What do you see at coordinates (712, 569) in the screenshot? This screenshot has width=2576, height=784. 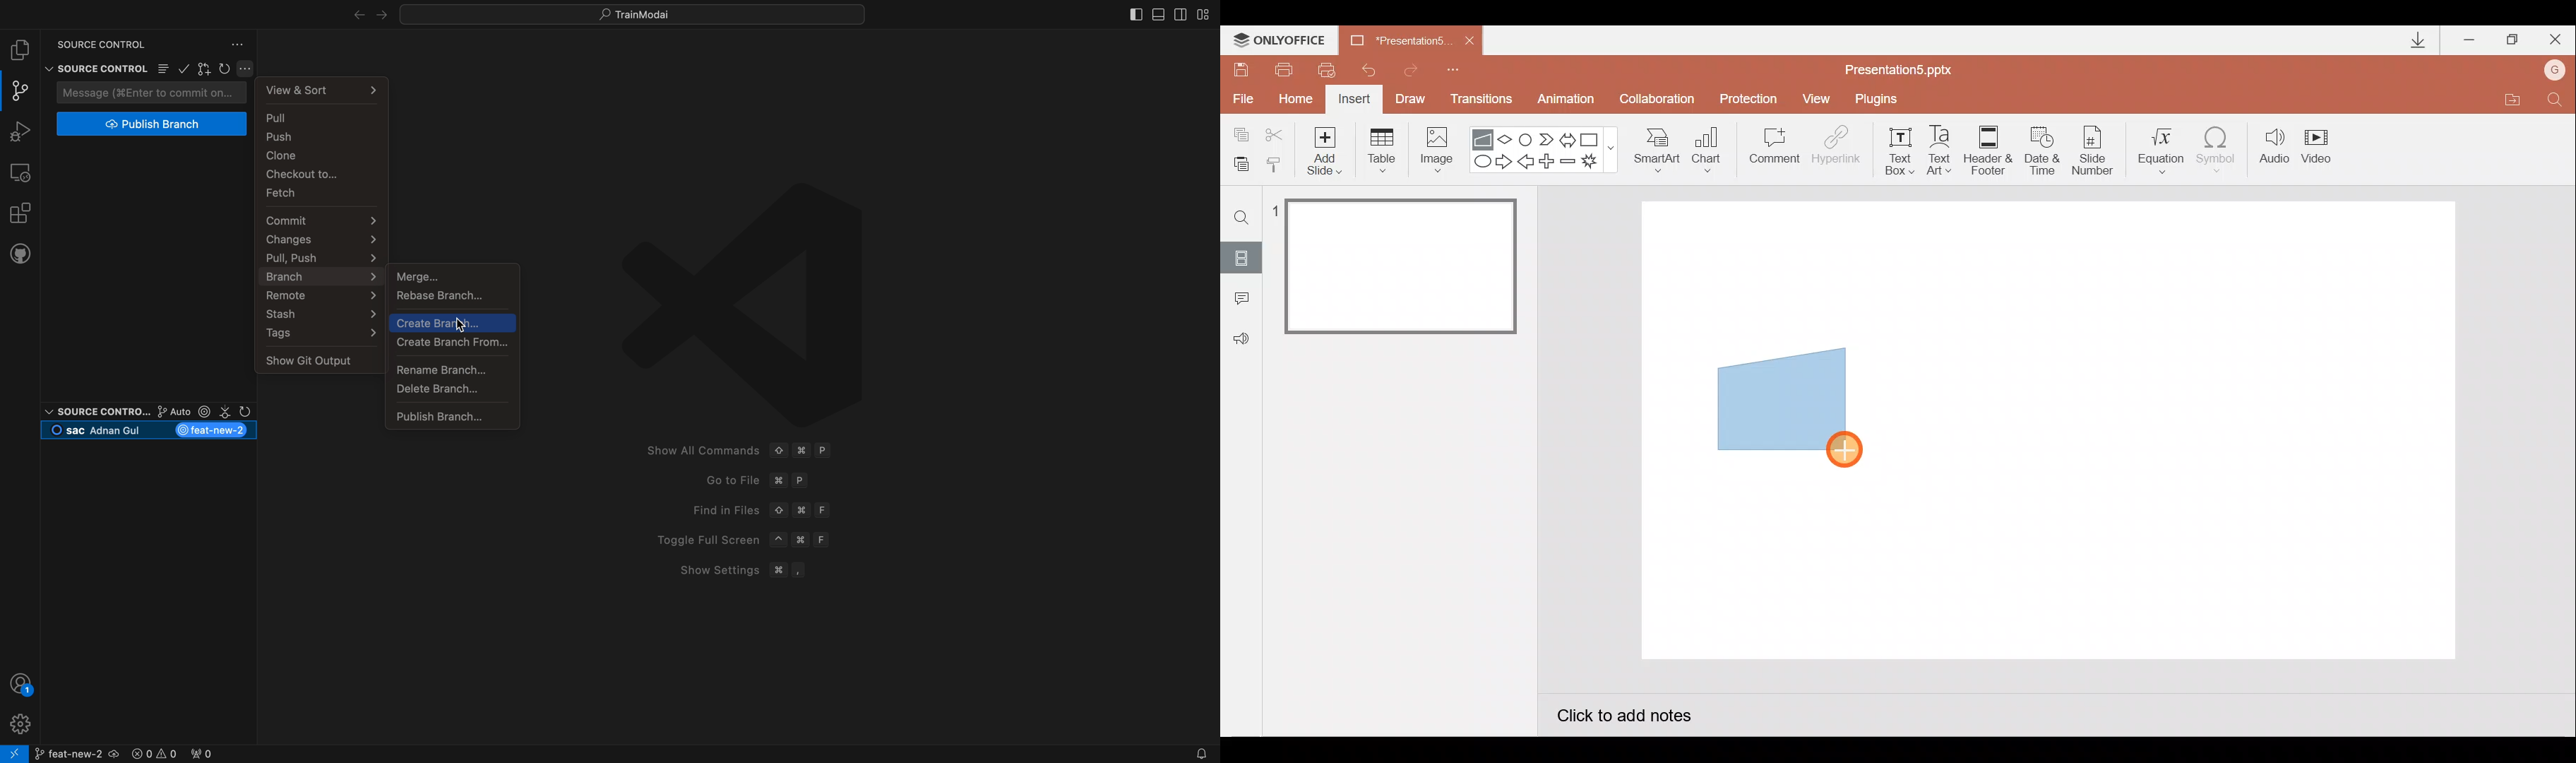 I see `Show Settings` at bounding box center [712, 569].